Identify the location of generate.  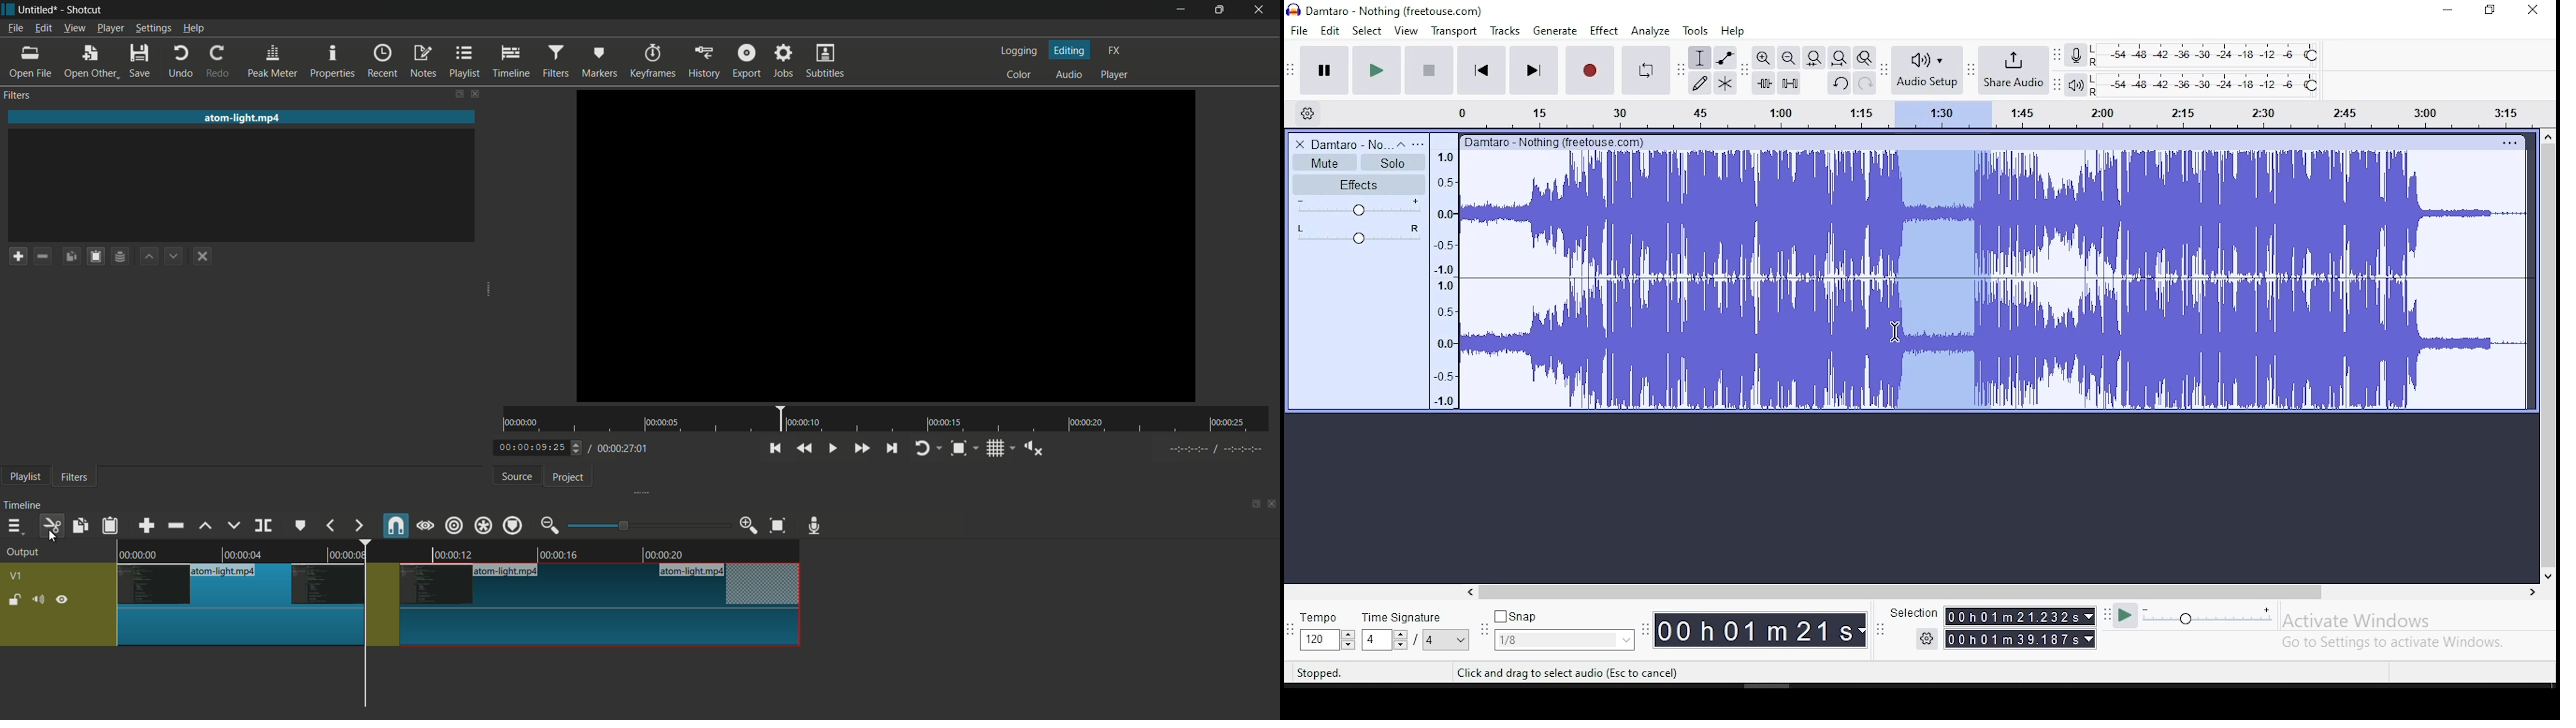
(1553, 31).